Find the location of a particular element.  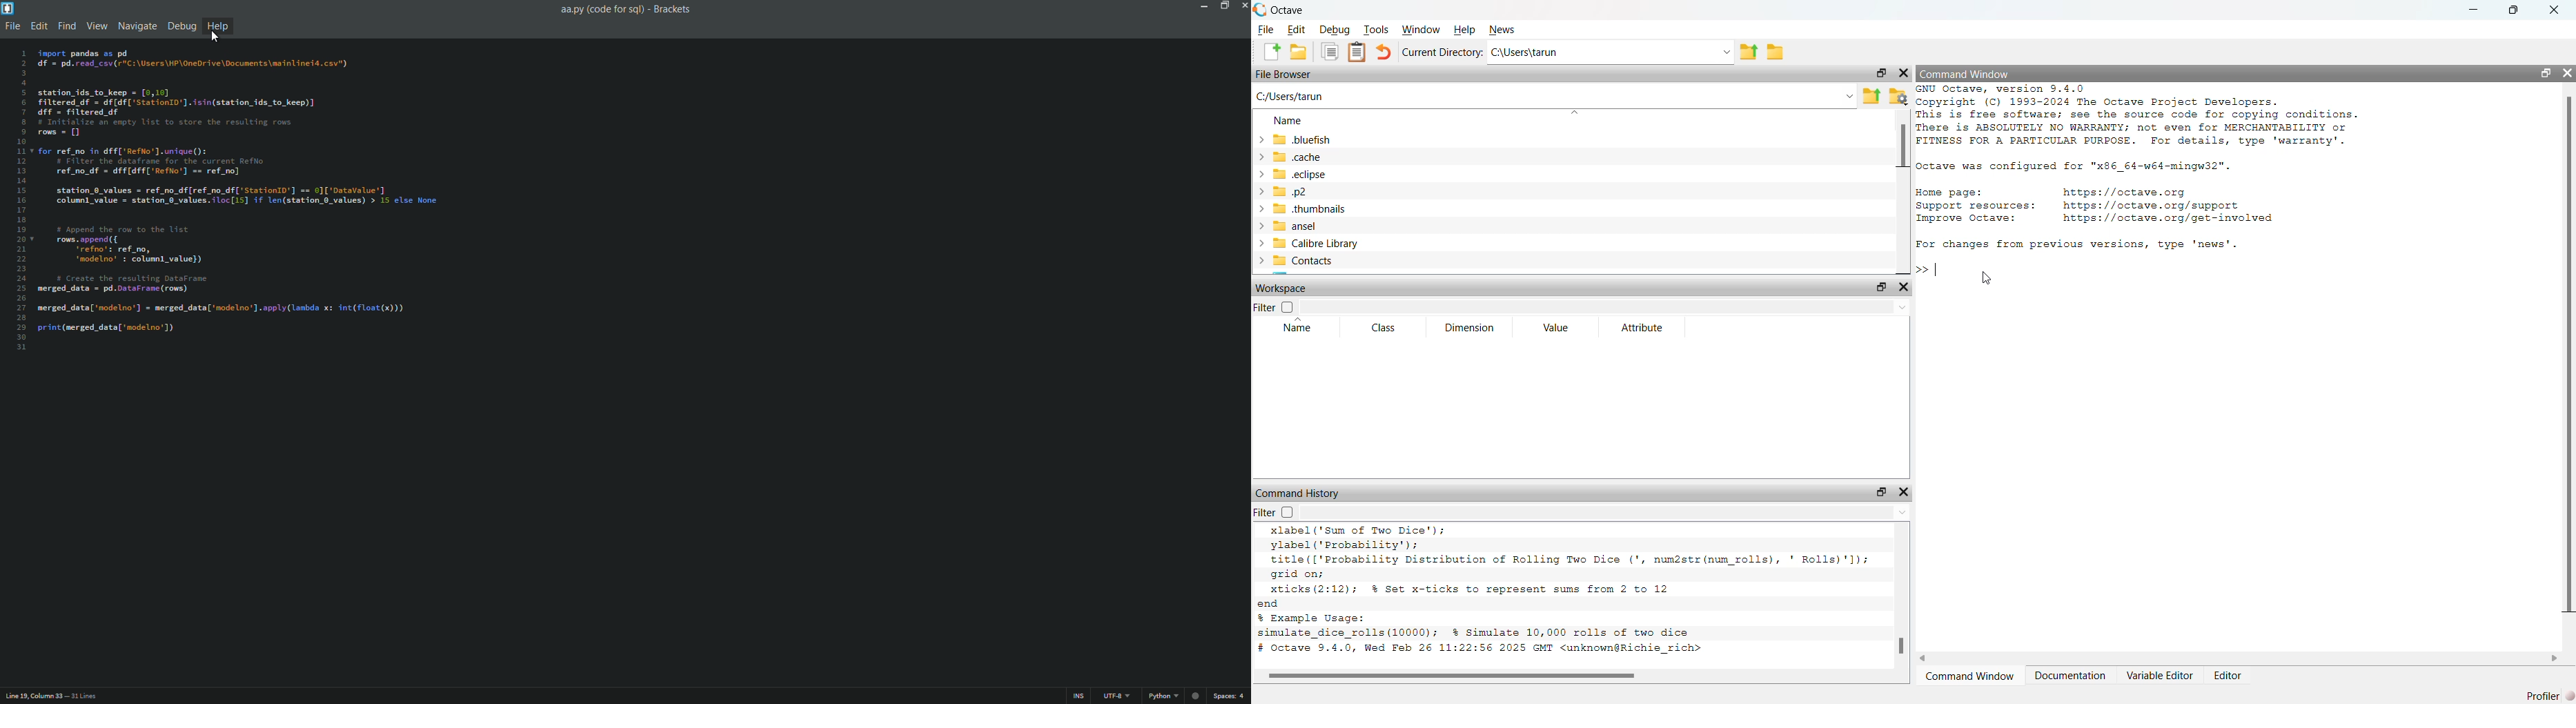

Back is located at coordinates (1925, 657).